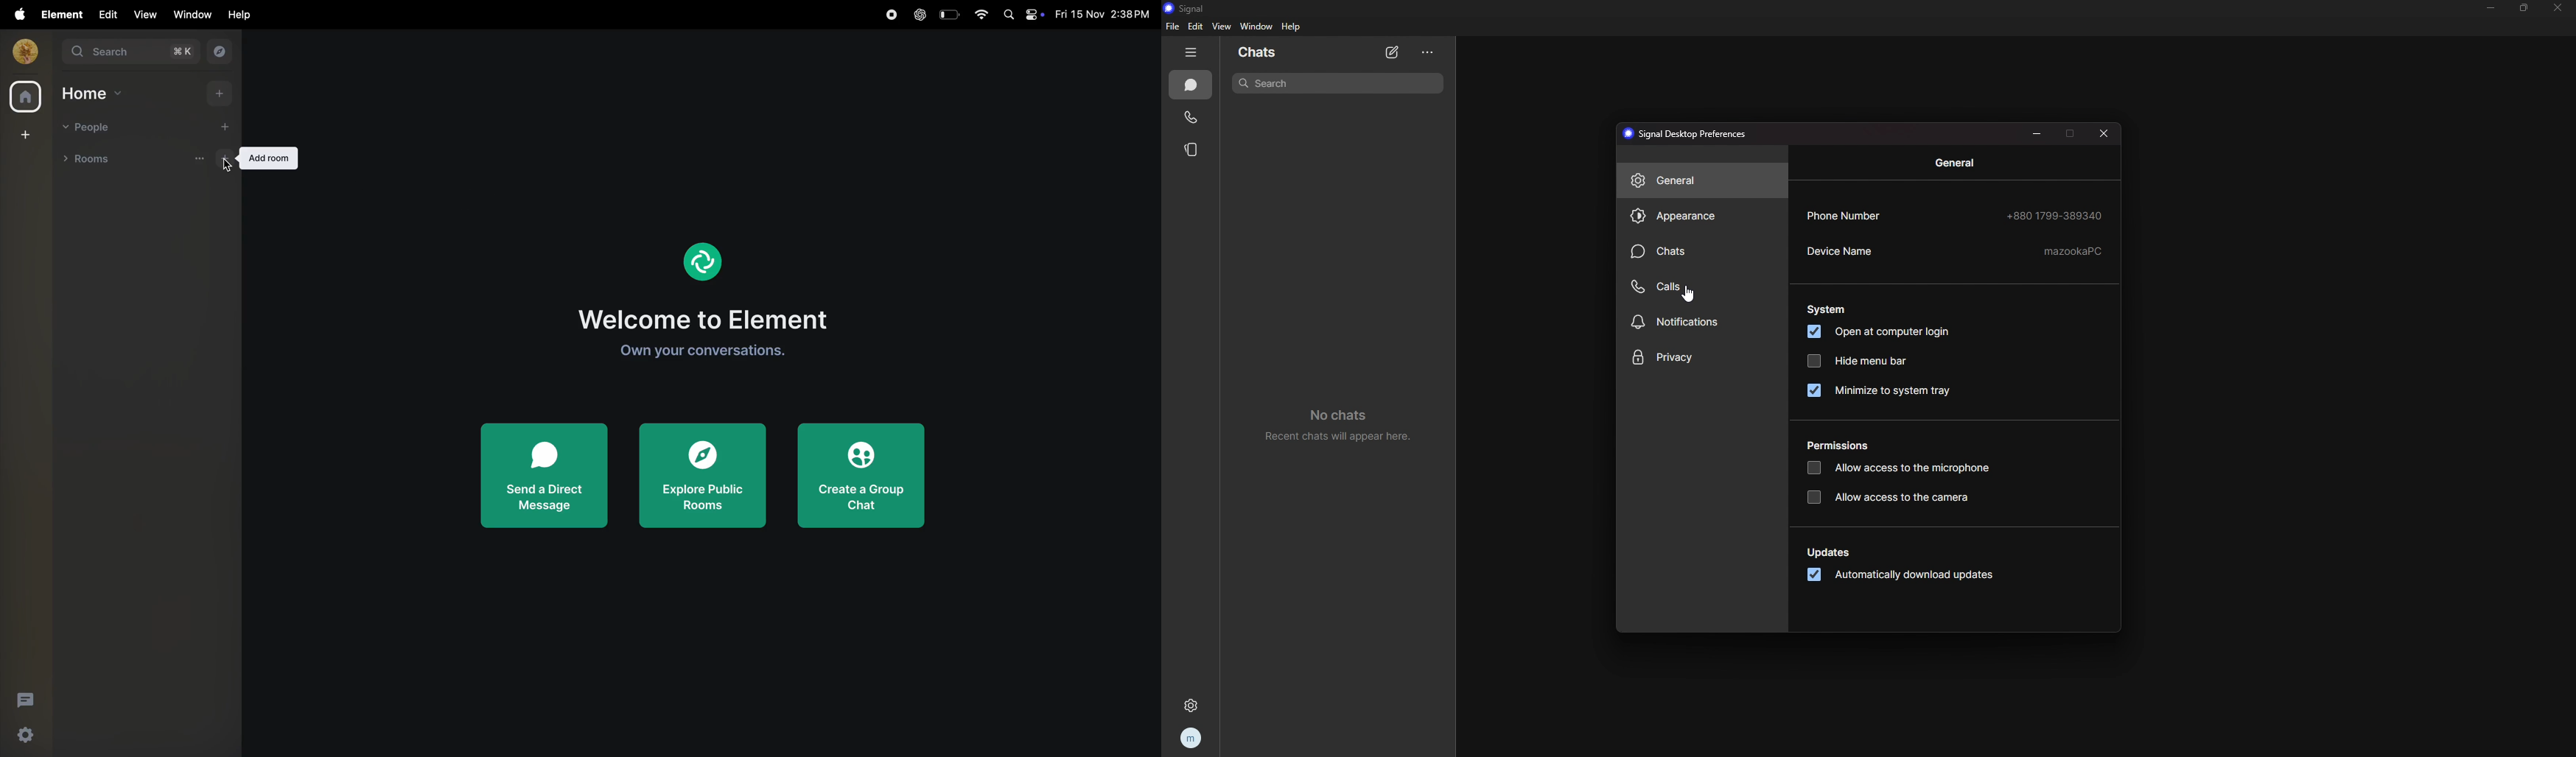 The image size is (2576, 784). Describe the element at coordinates (1191, 52) in the screenshot. I see `hide tab` at that location.